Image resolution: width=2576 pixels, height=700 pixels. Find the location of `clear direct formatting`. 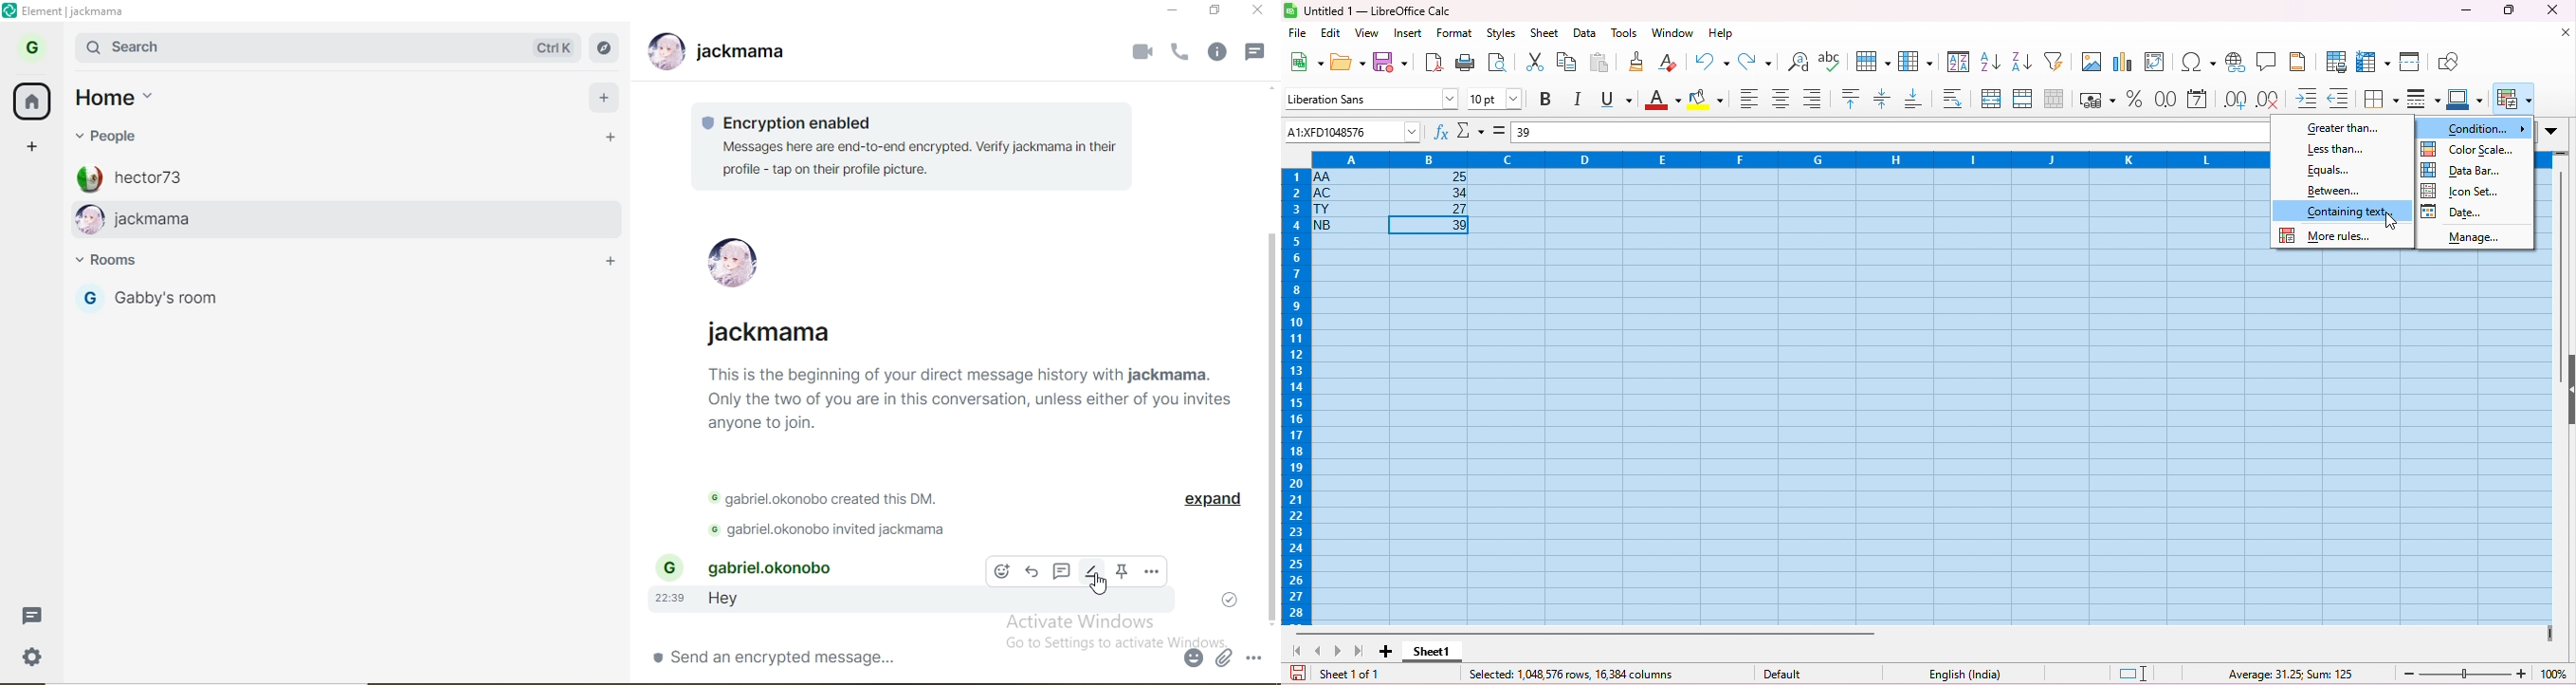

clear direct formatting is located at coordinates (1668, 61).